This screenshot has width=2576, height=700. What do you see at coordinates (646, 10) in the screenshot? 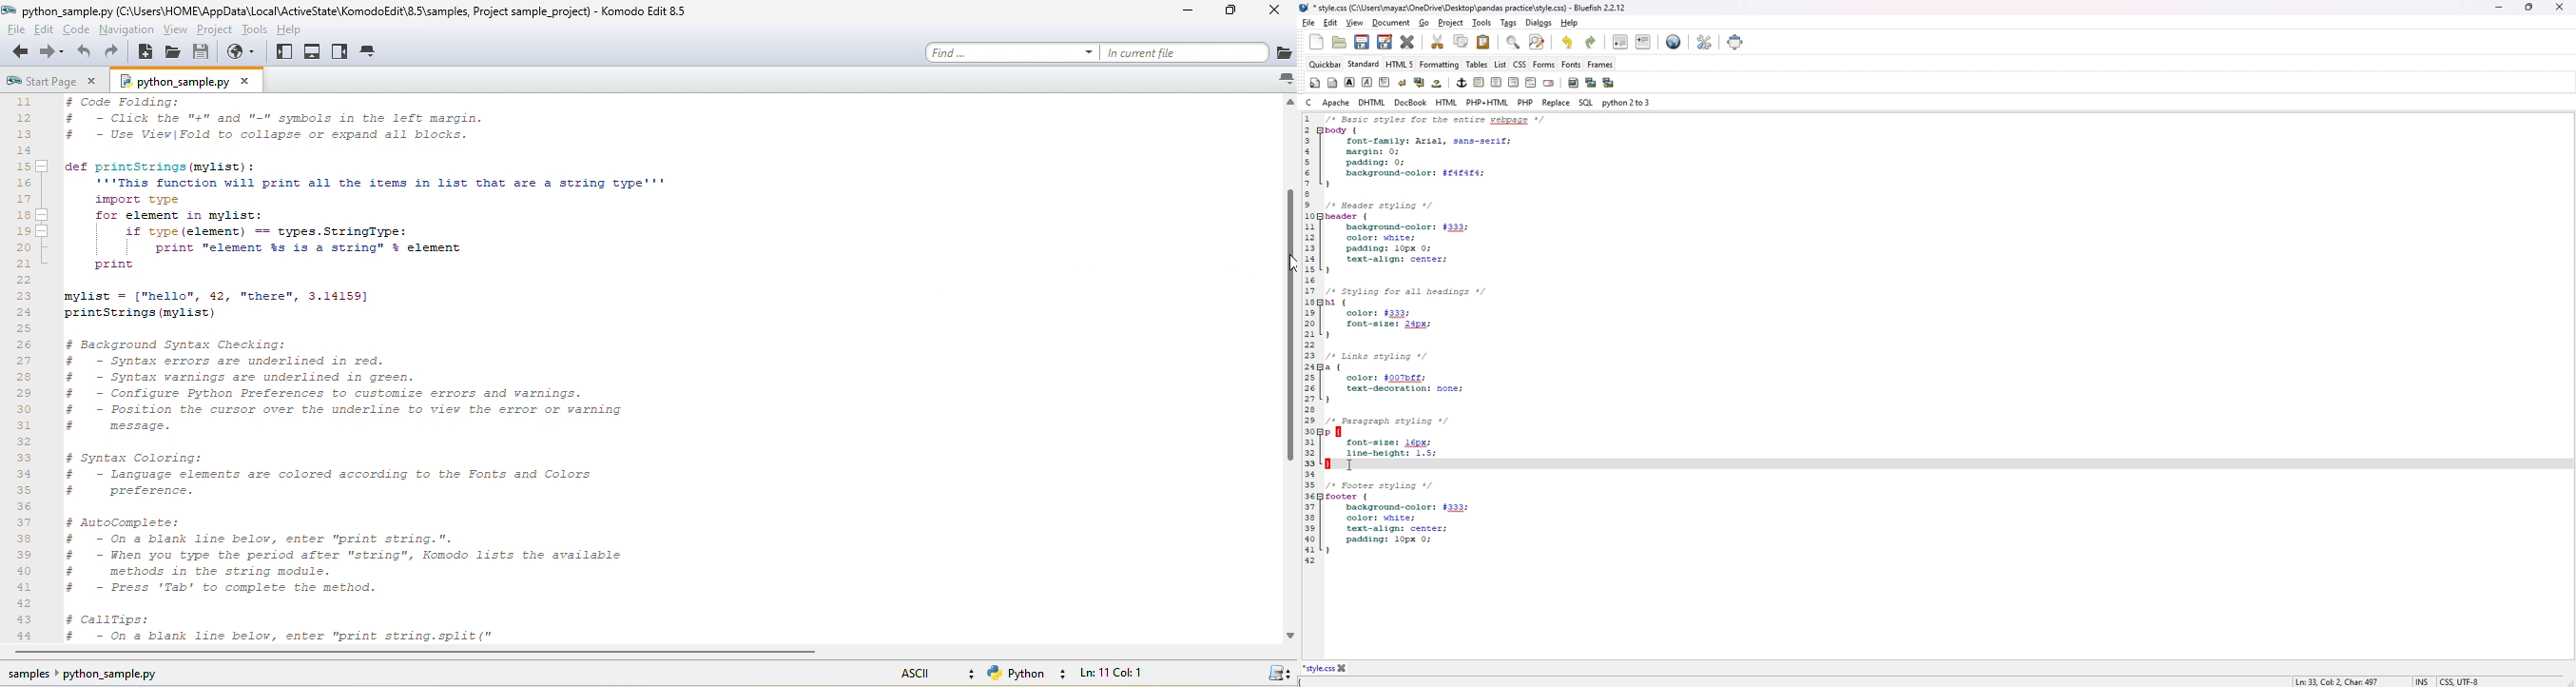
I see `title` at bounding box center [646, 10].